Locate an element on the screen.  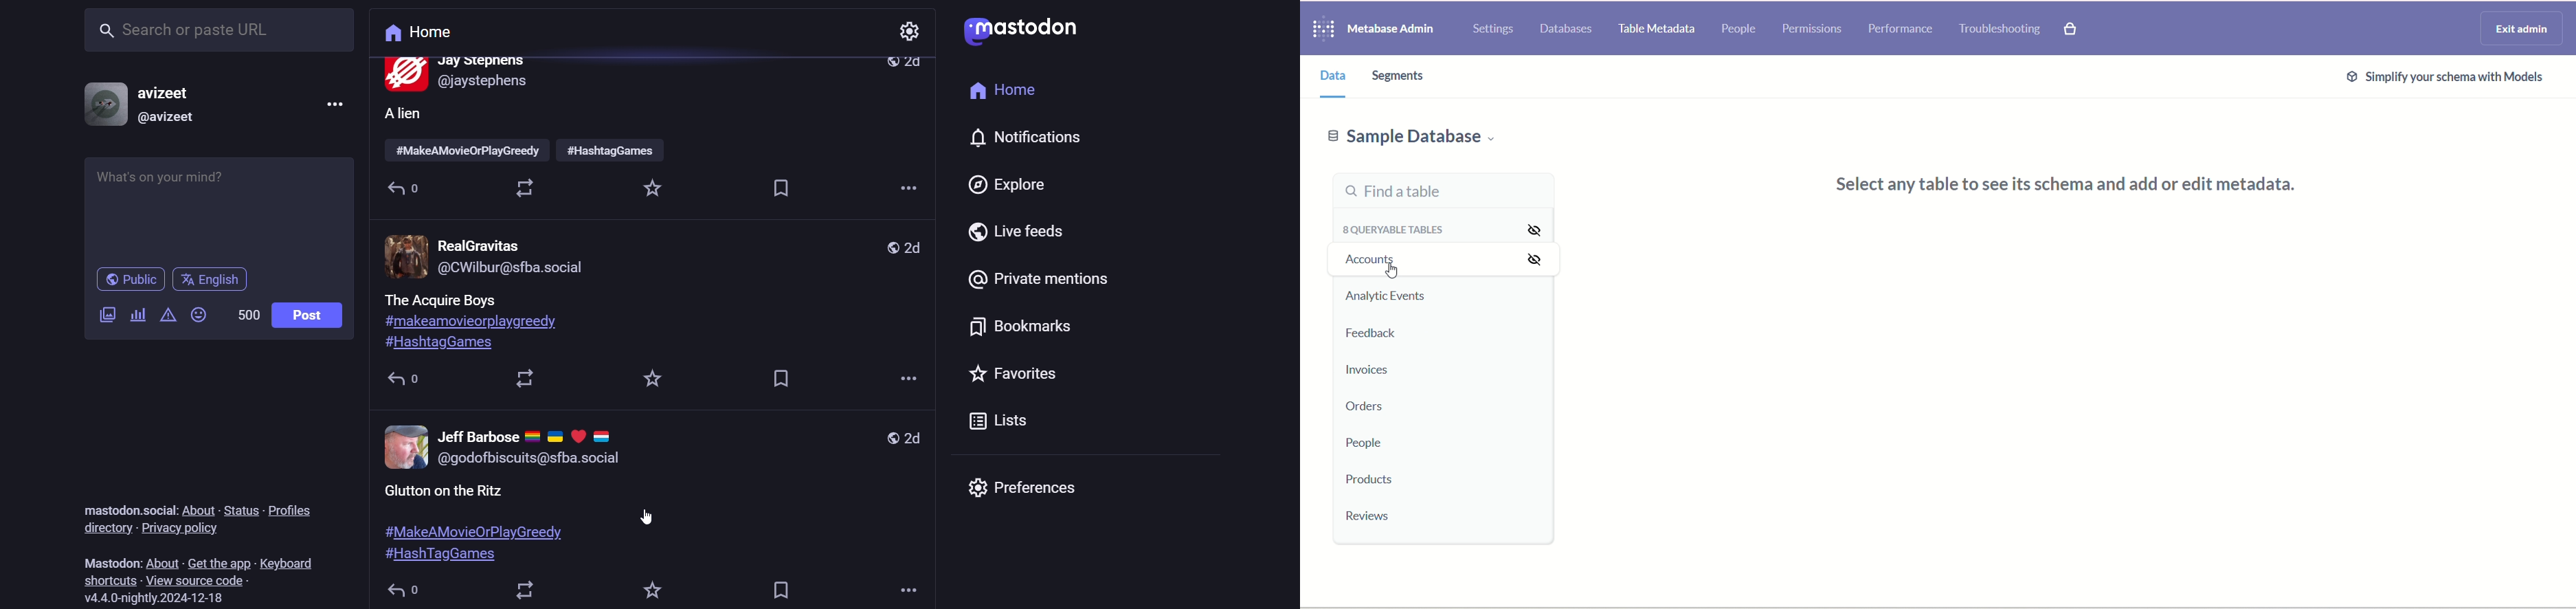
profile is located at coordinates (491, 256).